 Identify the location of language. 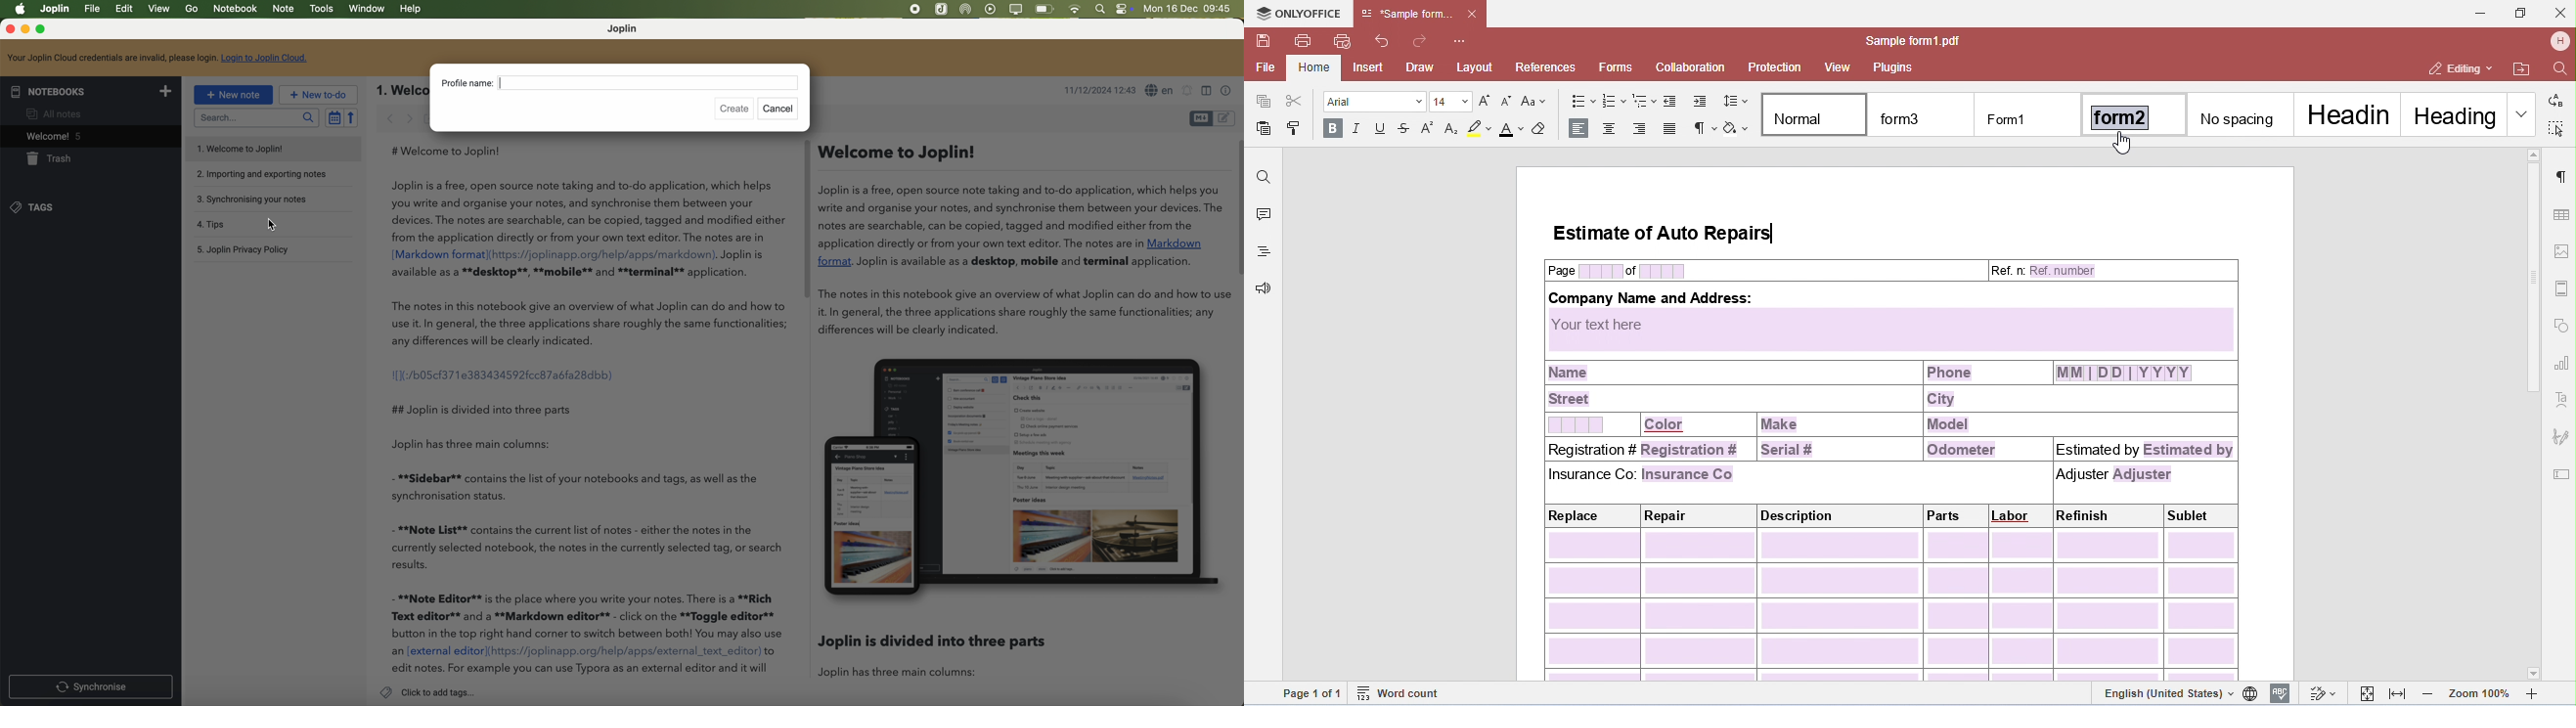
(1161, 90).